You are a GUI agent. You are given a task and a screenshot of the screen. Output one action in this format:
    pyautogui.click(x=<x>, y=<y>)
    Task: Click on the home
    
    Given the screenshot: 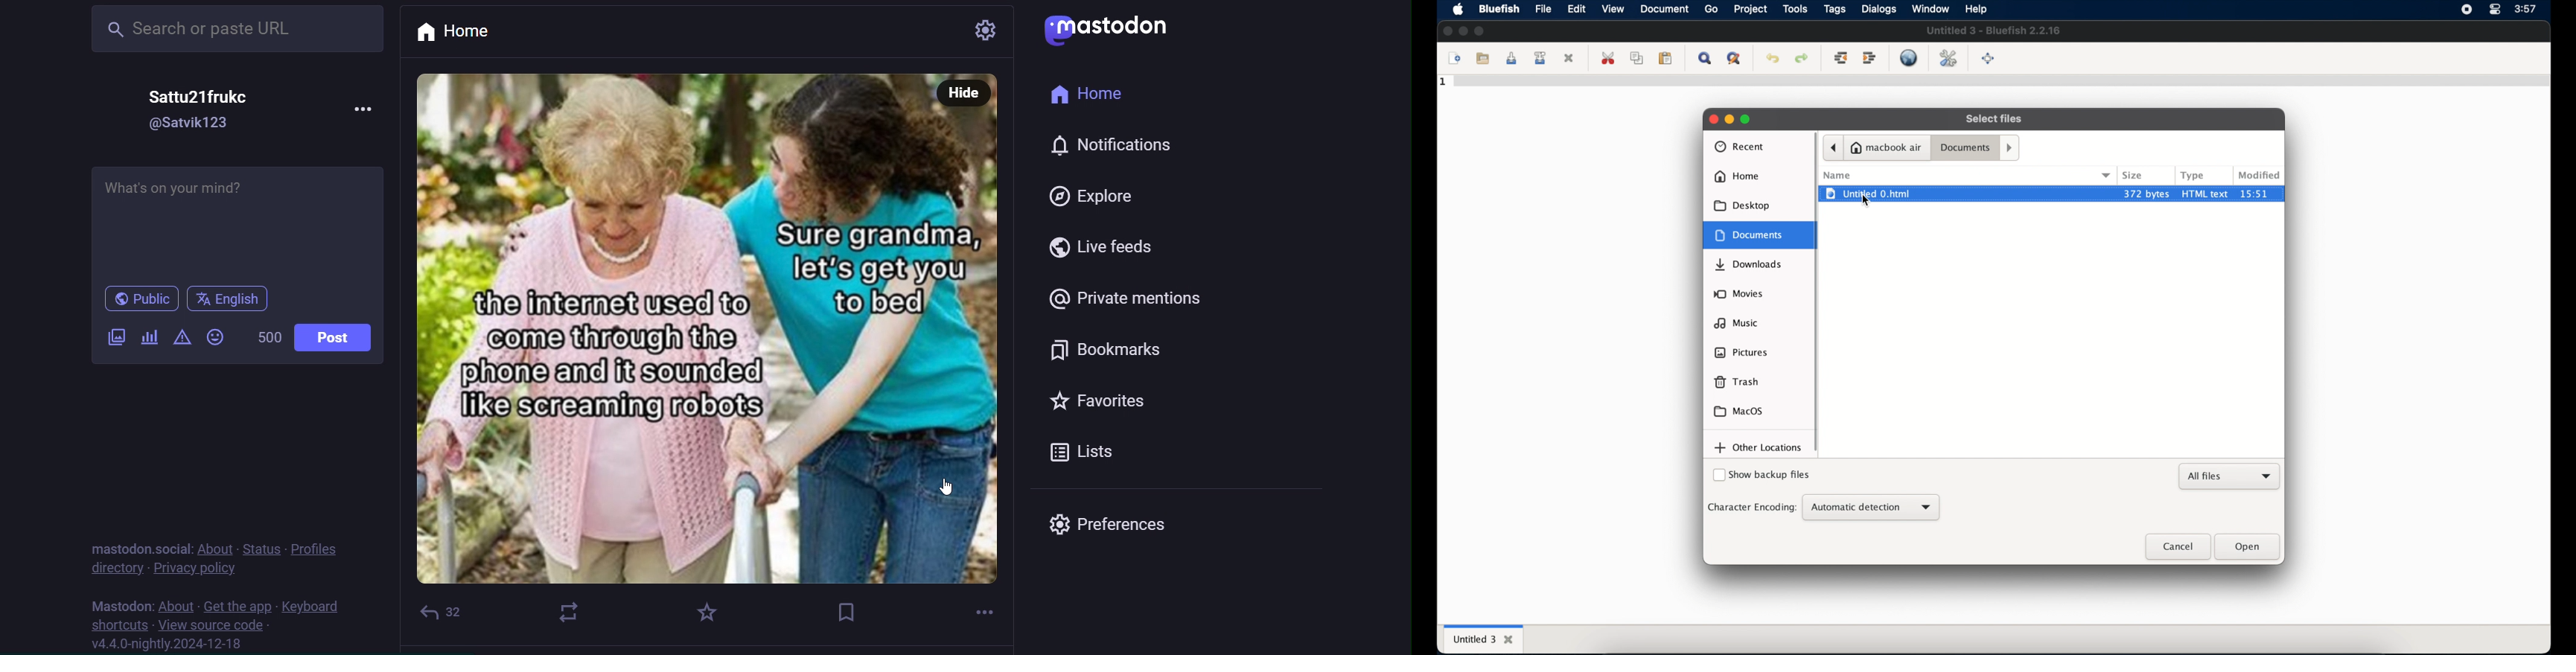 What is the action you would take?
    pyautogui.click(x=1088, y=92)
    